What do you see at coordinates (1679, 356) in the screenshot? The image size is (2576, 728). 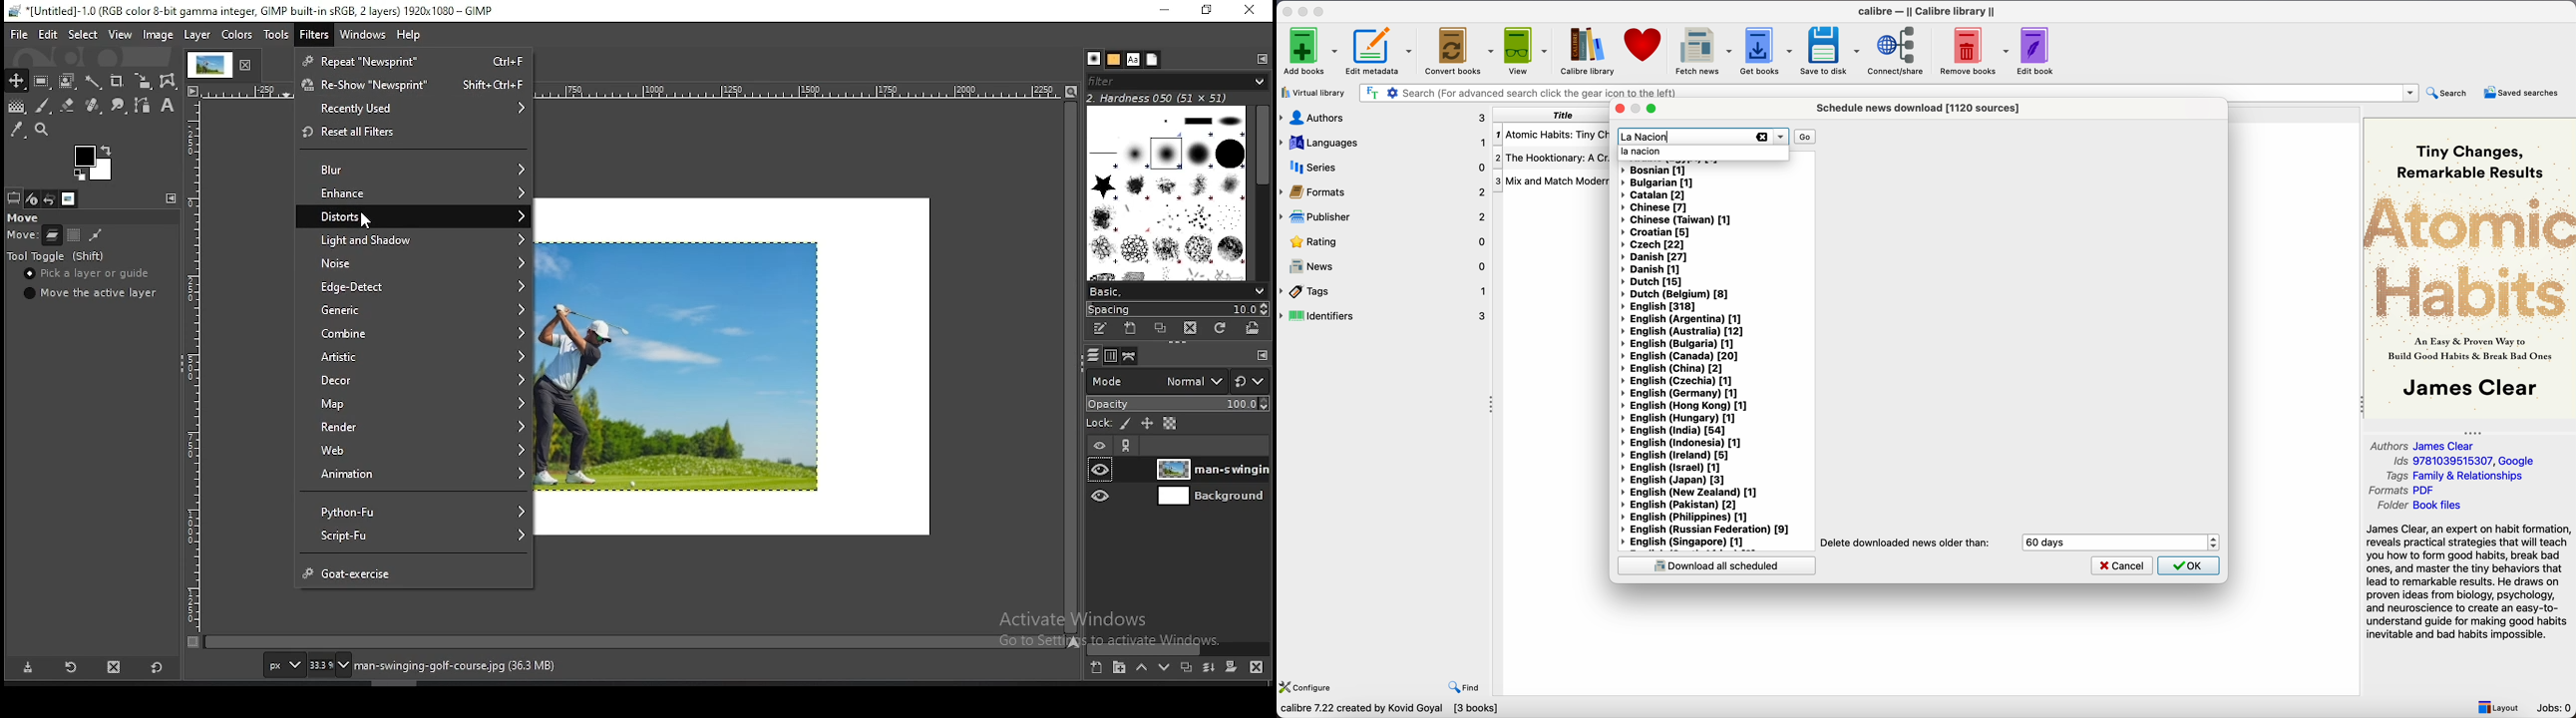 I see `English (Canada) [20]` at bounding box center [1679, 356].